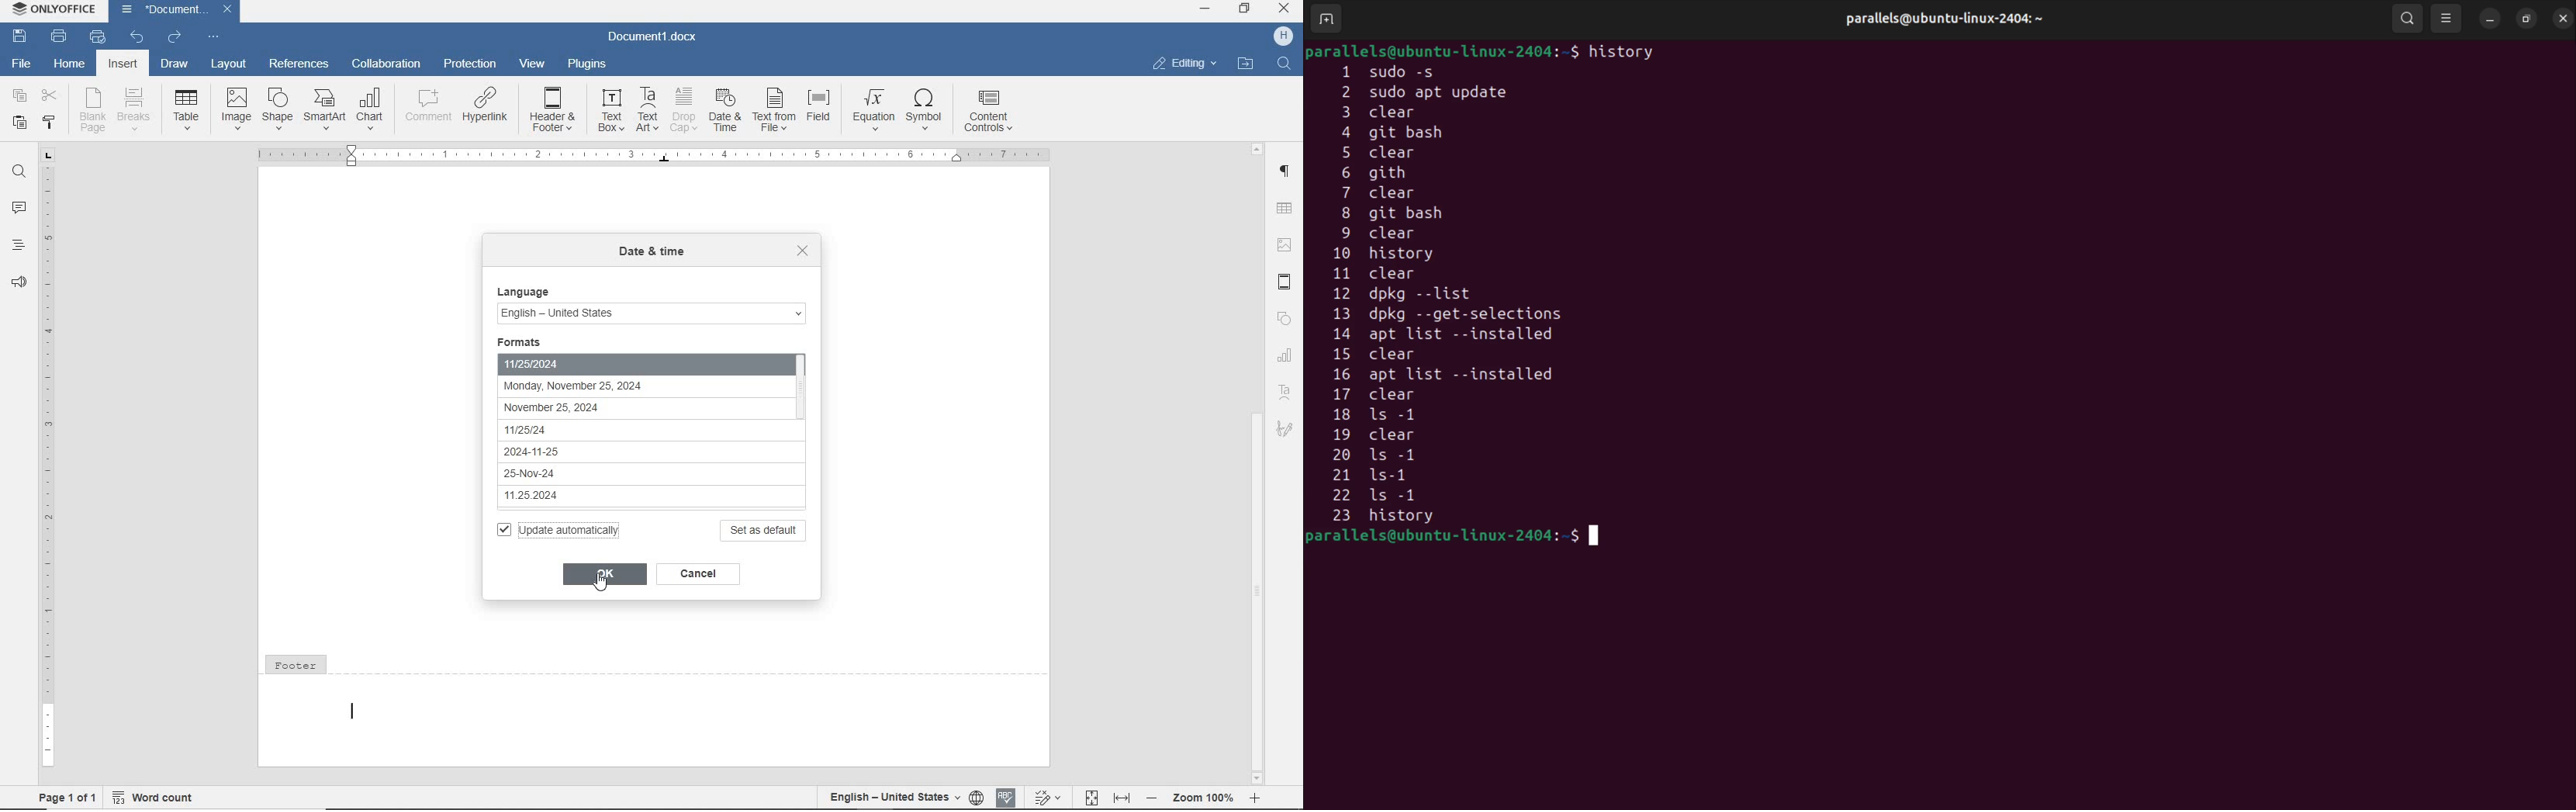 Image resolution: width=2576 pixels, height=812 pixels. Describe the element at coordinates (1285, 395) in the screenshot. I see `Text Art` at that location.